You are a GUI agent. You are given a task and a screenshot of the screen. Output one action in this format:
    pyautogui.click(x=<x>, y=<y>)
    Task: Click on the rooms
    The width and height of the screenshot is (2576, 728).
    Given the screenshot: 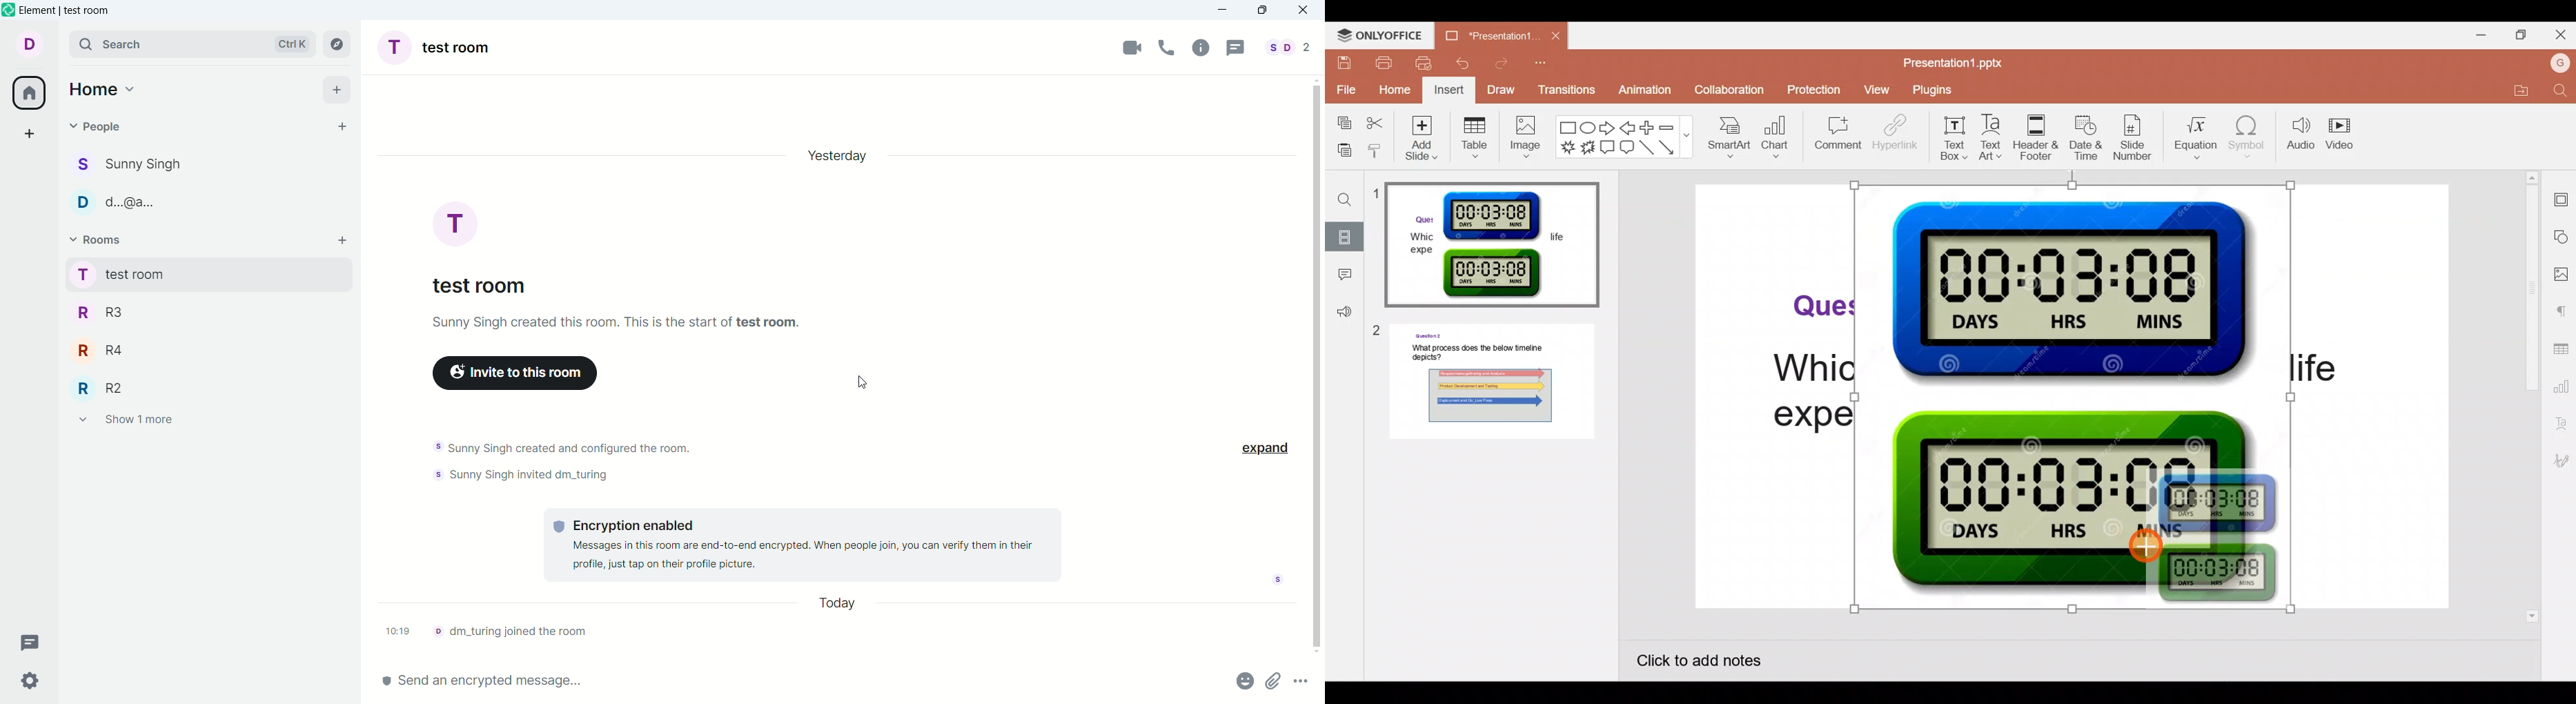 What is the action you would take?
    pyautogui.click(x=98, y=238)
    